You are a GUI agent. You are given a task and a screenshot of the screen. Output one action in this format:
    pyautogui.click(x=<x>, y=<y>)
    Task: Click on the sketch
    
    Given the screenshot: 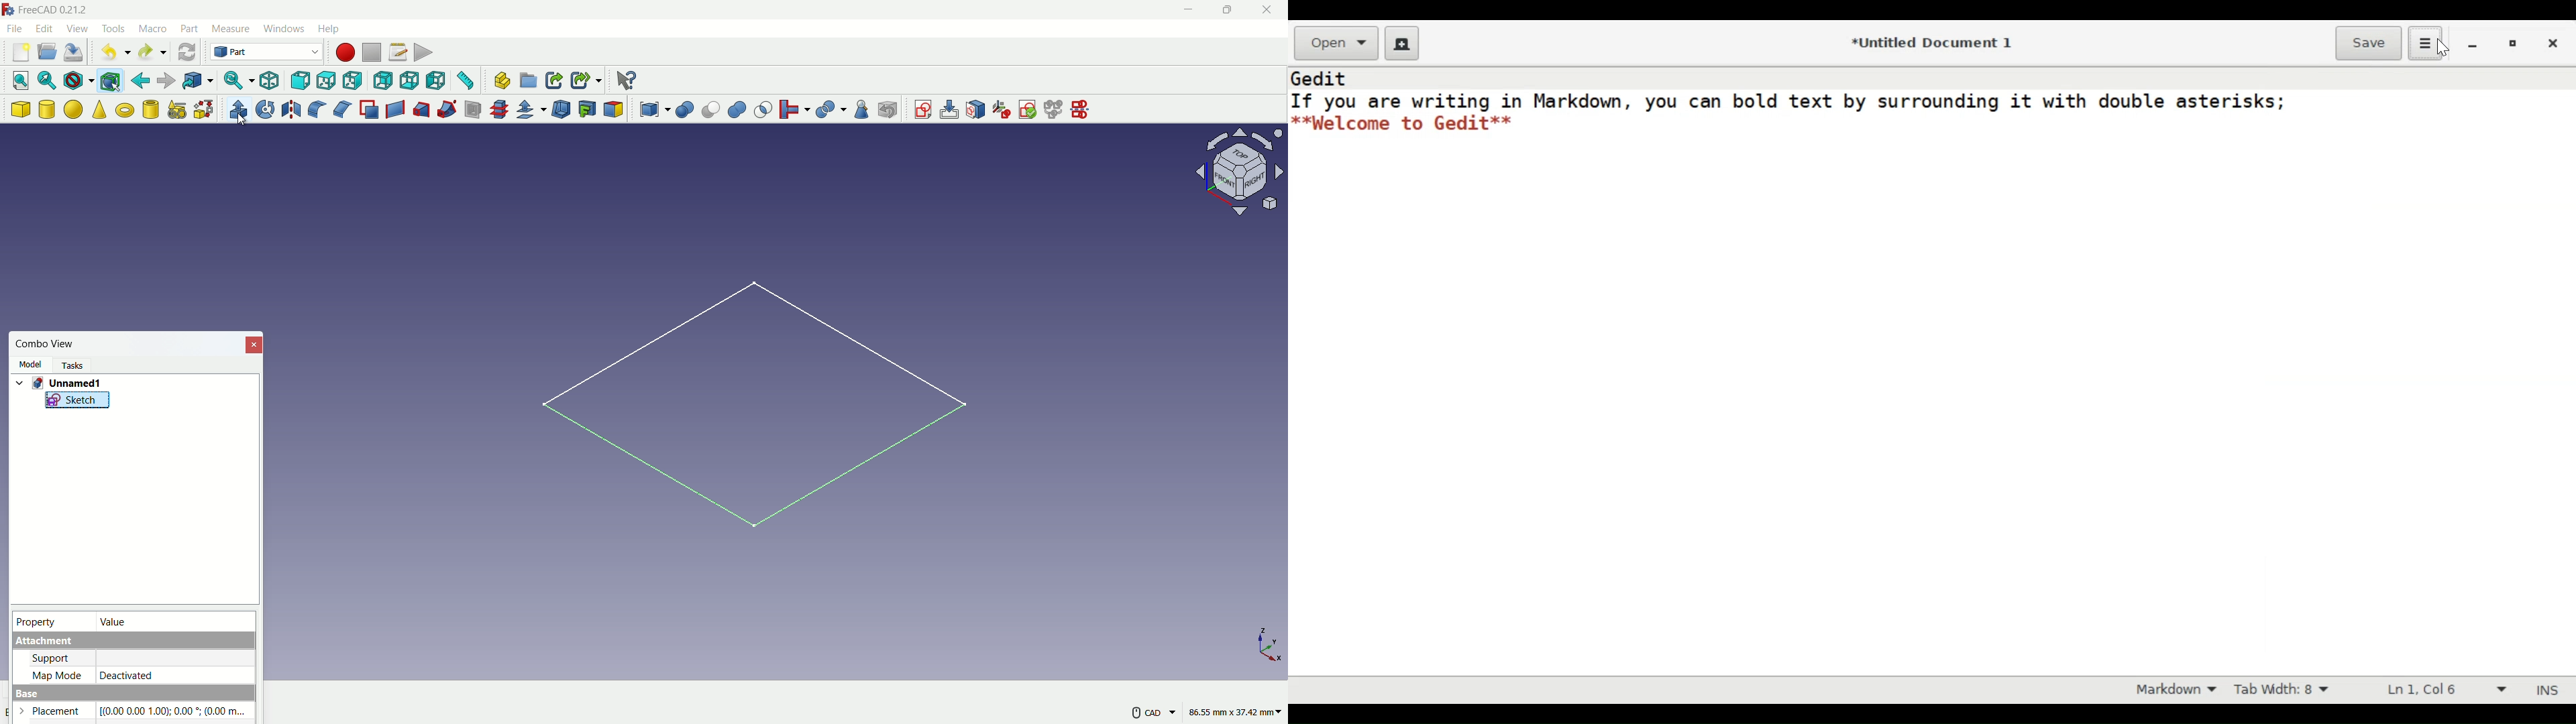 What is the action you would take?
    pyautogui.click(x=77, y=404)
    